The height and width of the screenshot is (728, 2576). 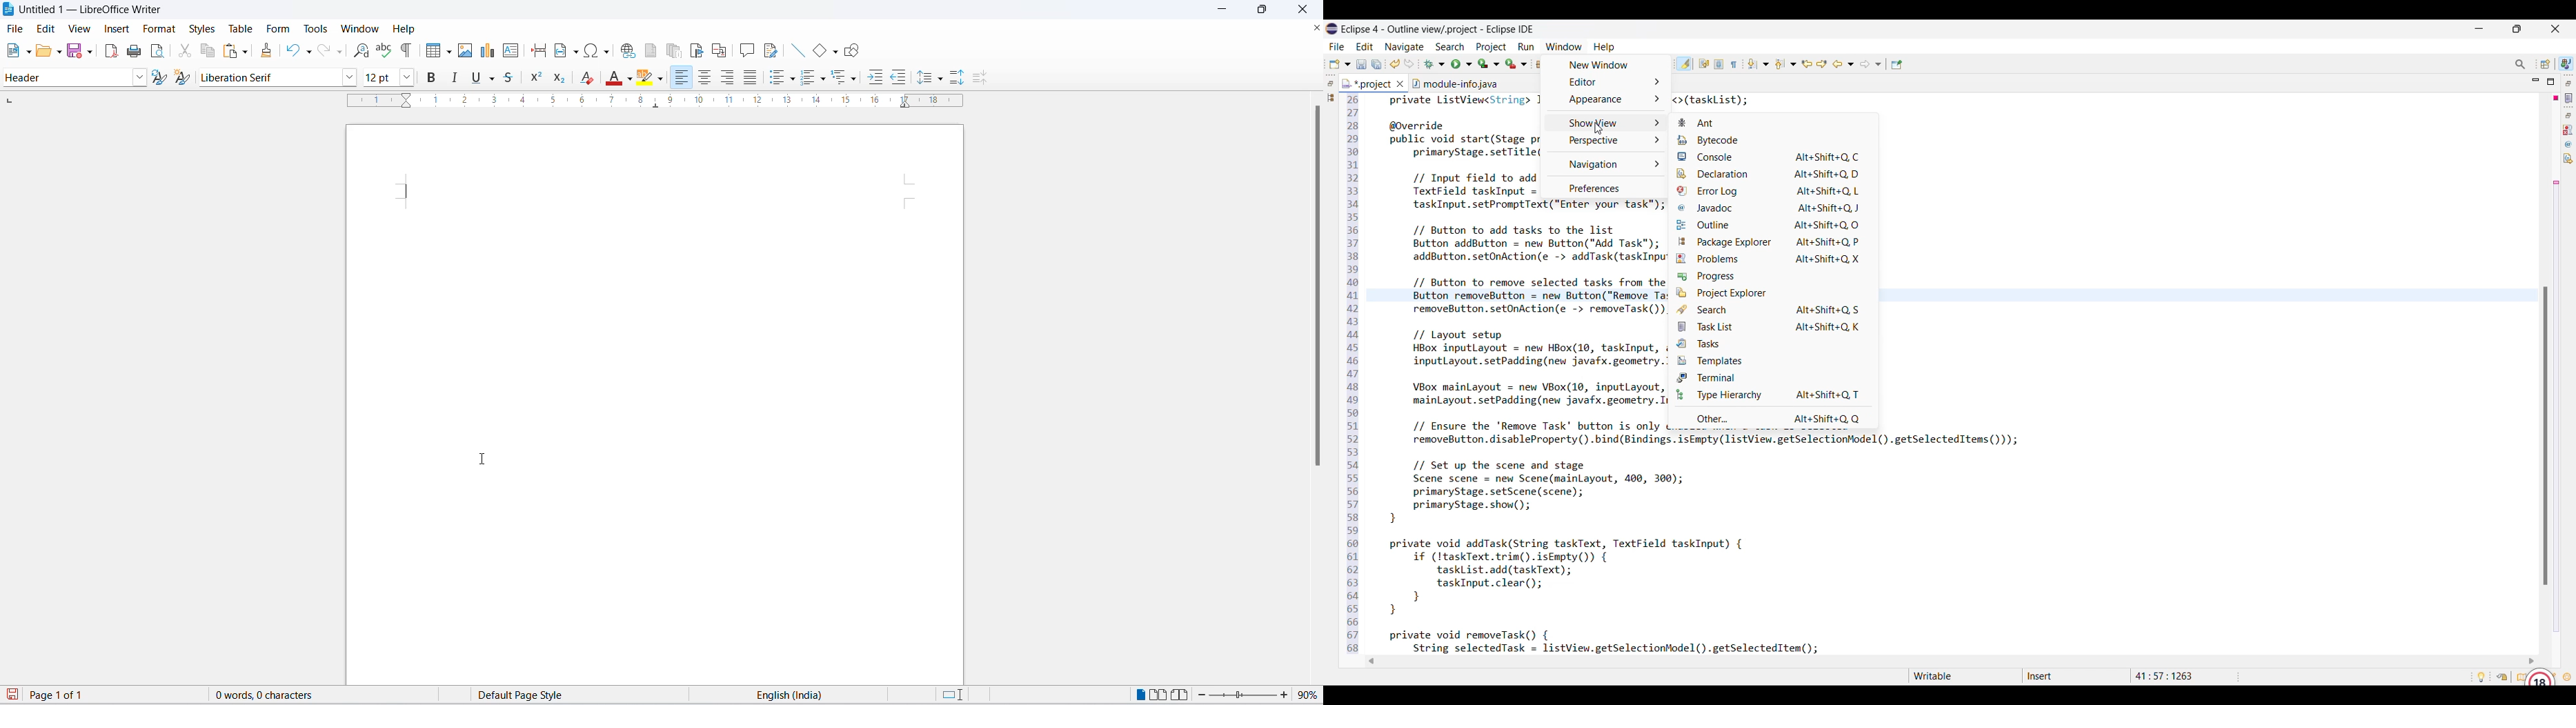 I want to click on increase indent, so click(x=875, y=79).